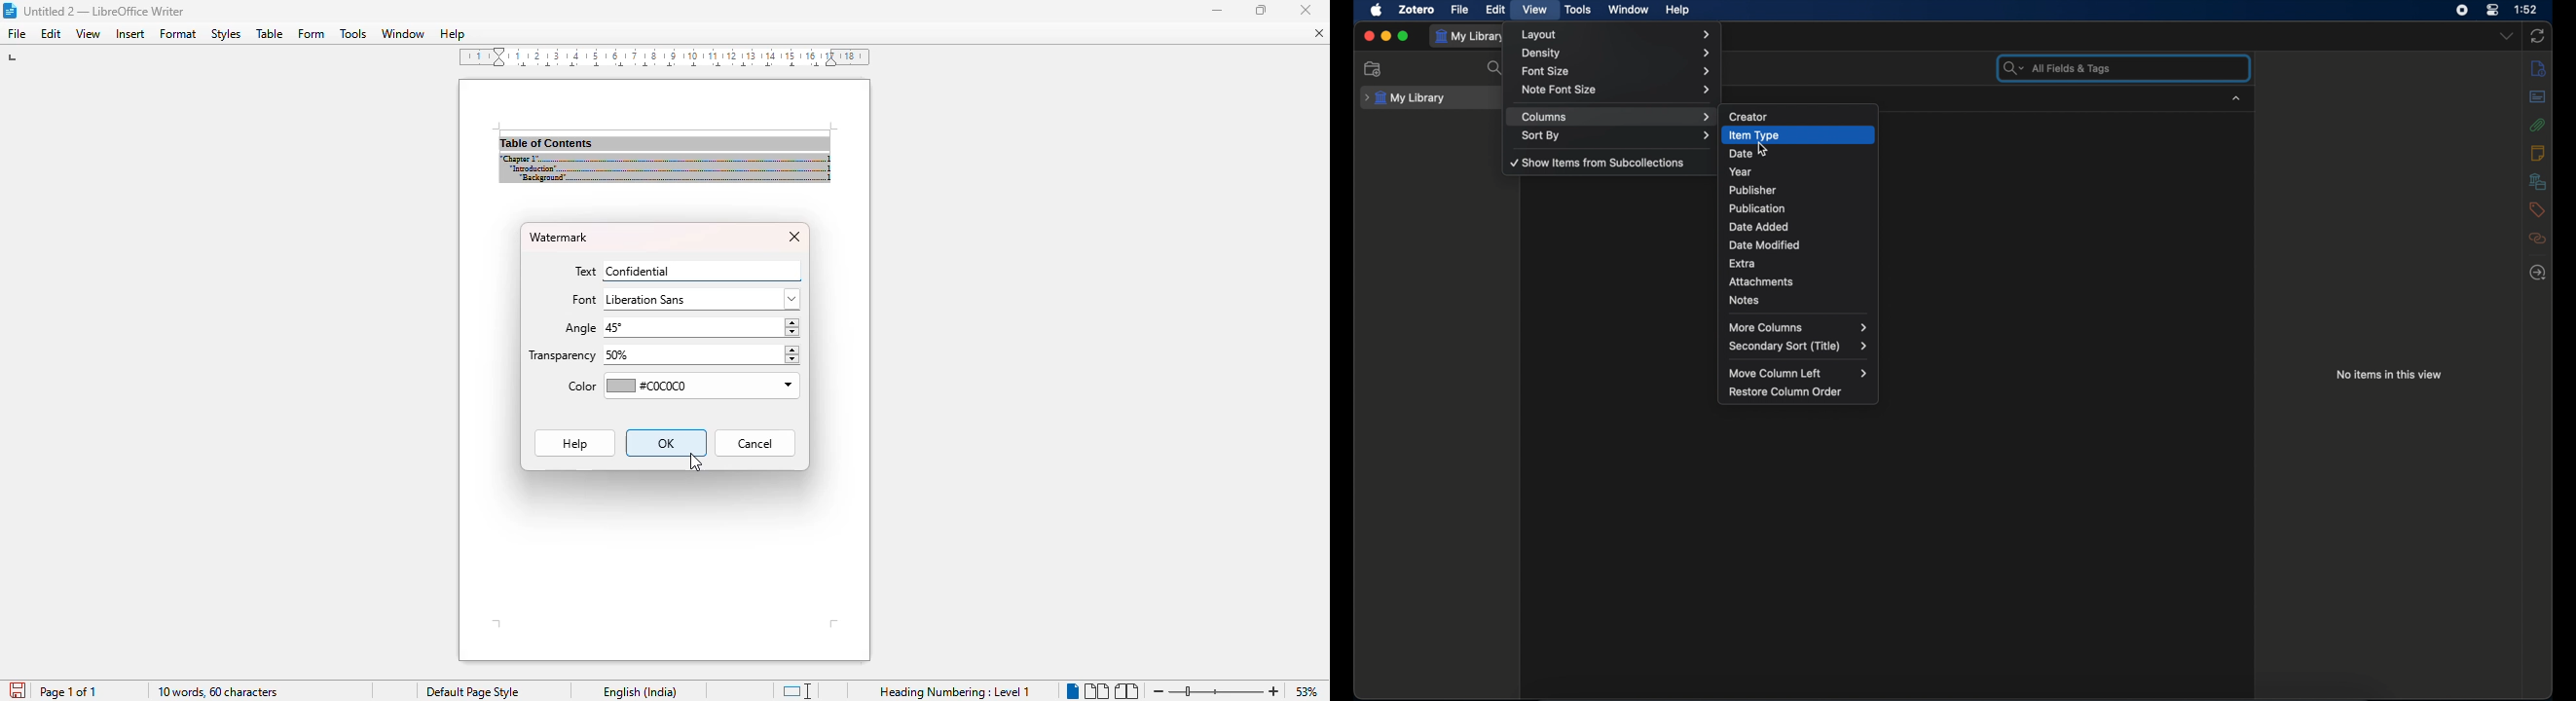  I want to click on title, so click(104, 11).